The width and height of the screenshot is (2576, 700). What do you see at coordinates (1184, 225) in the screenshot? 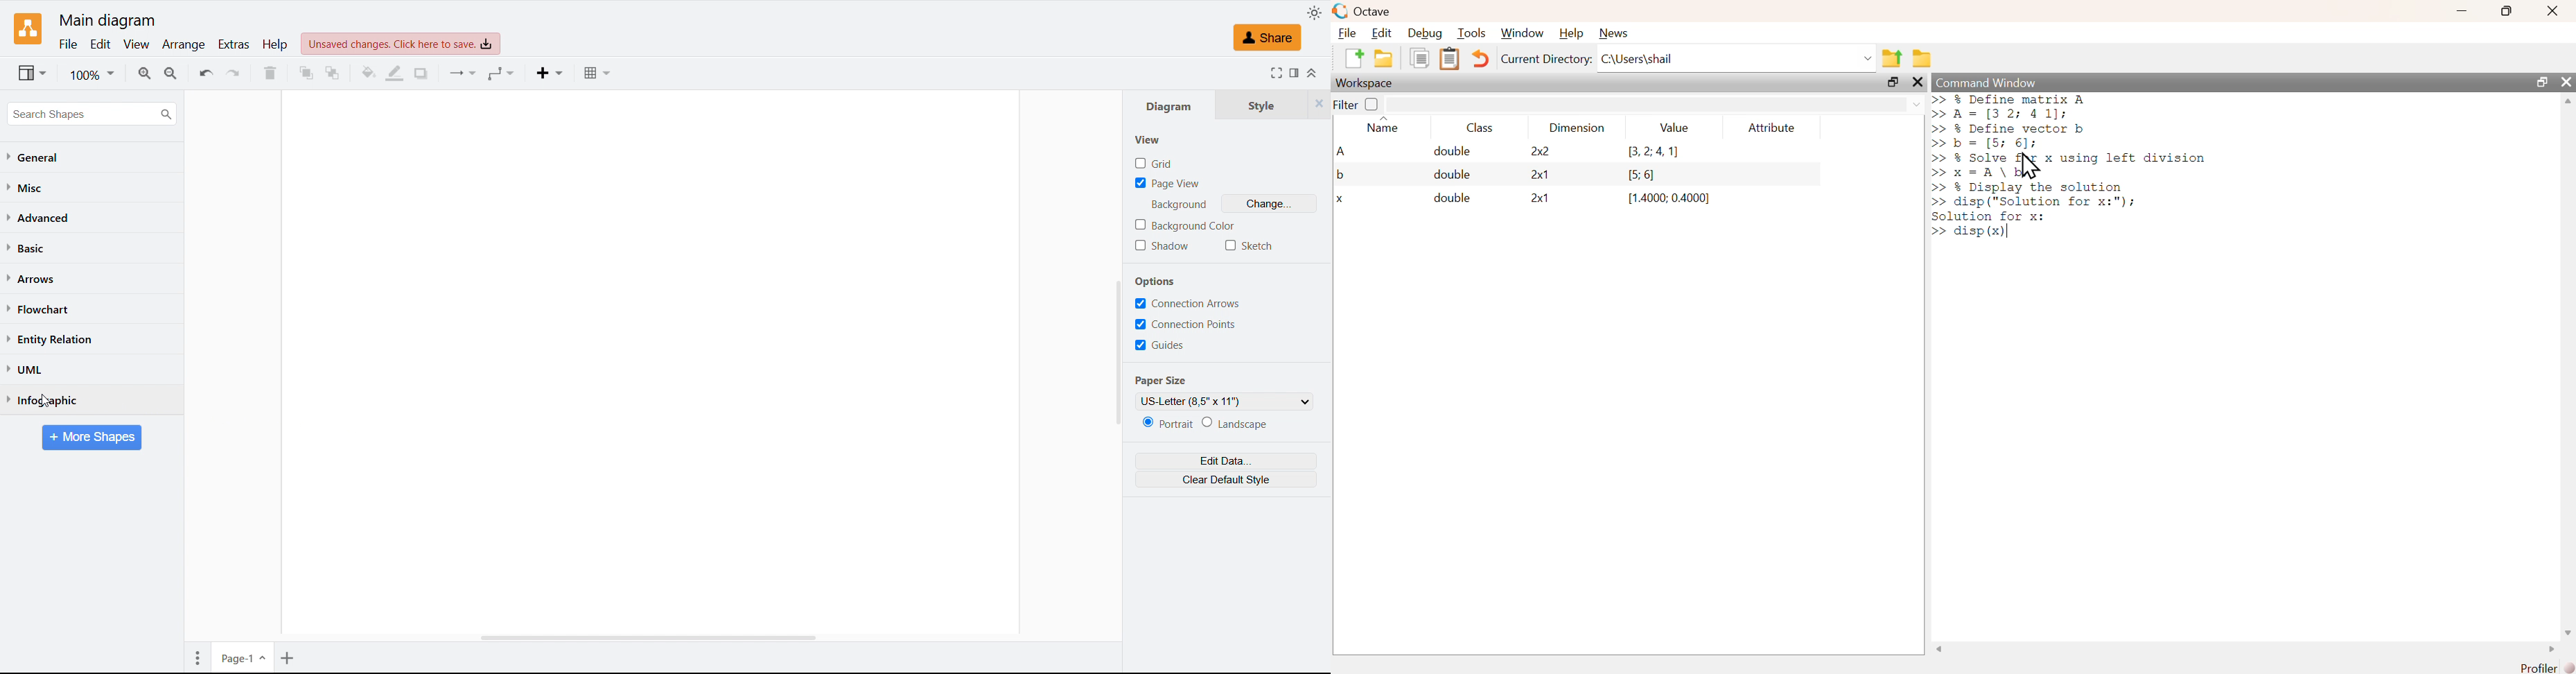
I see `Background colour ` at bounding box center [1184, 225].